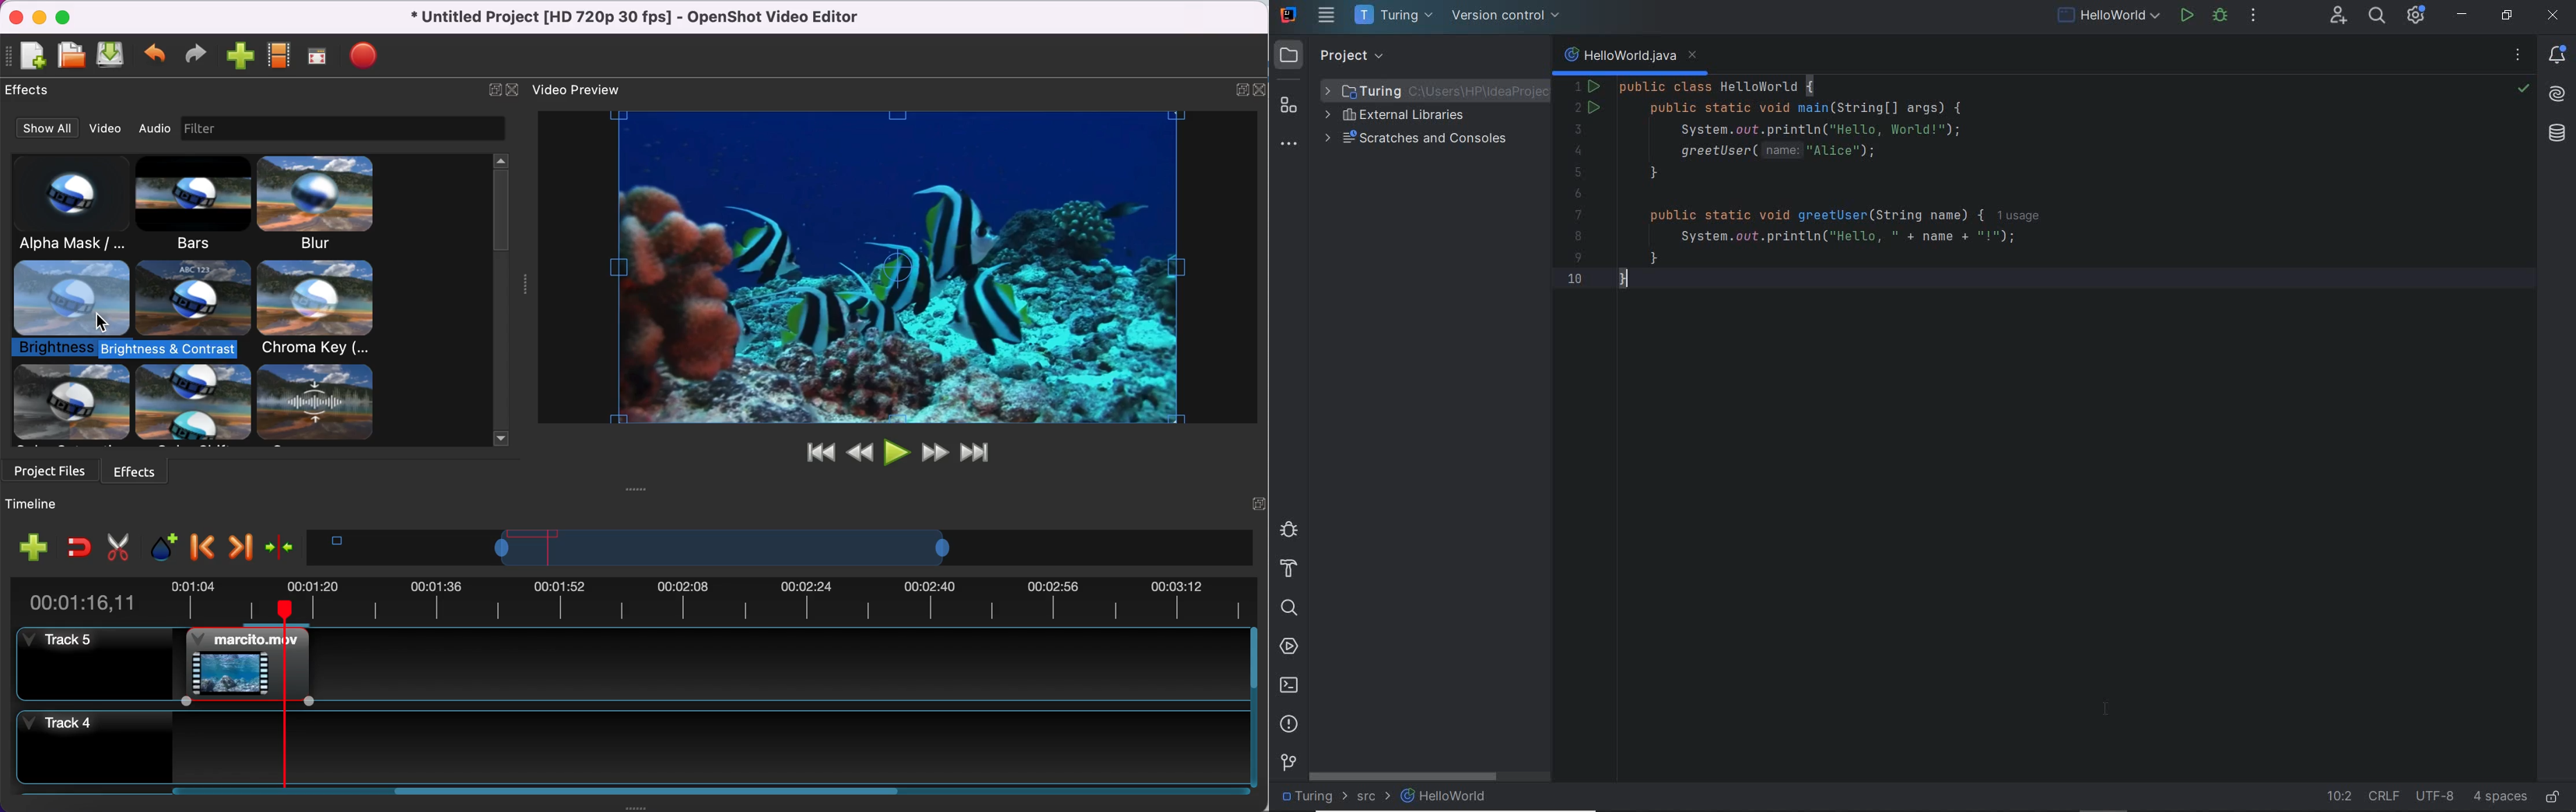 The width and height of the screenshot is (2576, 812). Describe the element at coordinates (697, 791) in the screenshot. I see `Horizontal slide bar` at that location.